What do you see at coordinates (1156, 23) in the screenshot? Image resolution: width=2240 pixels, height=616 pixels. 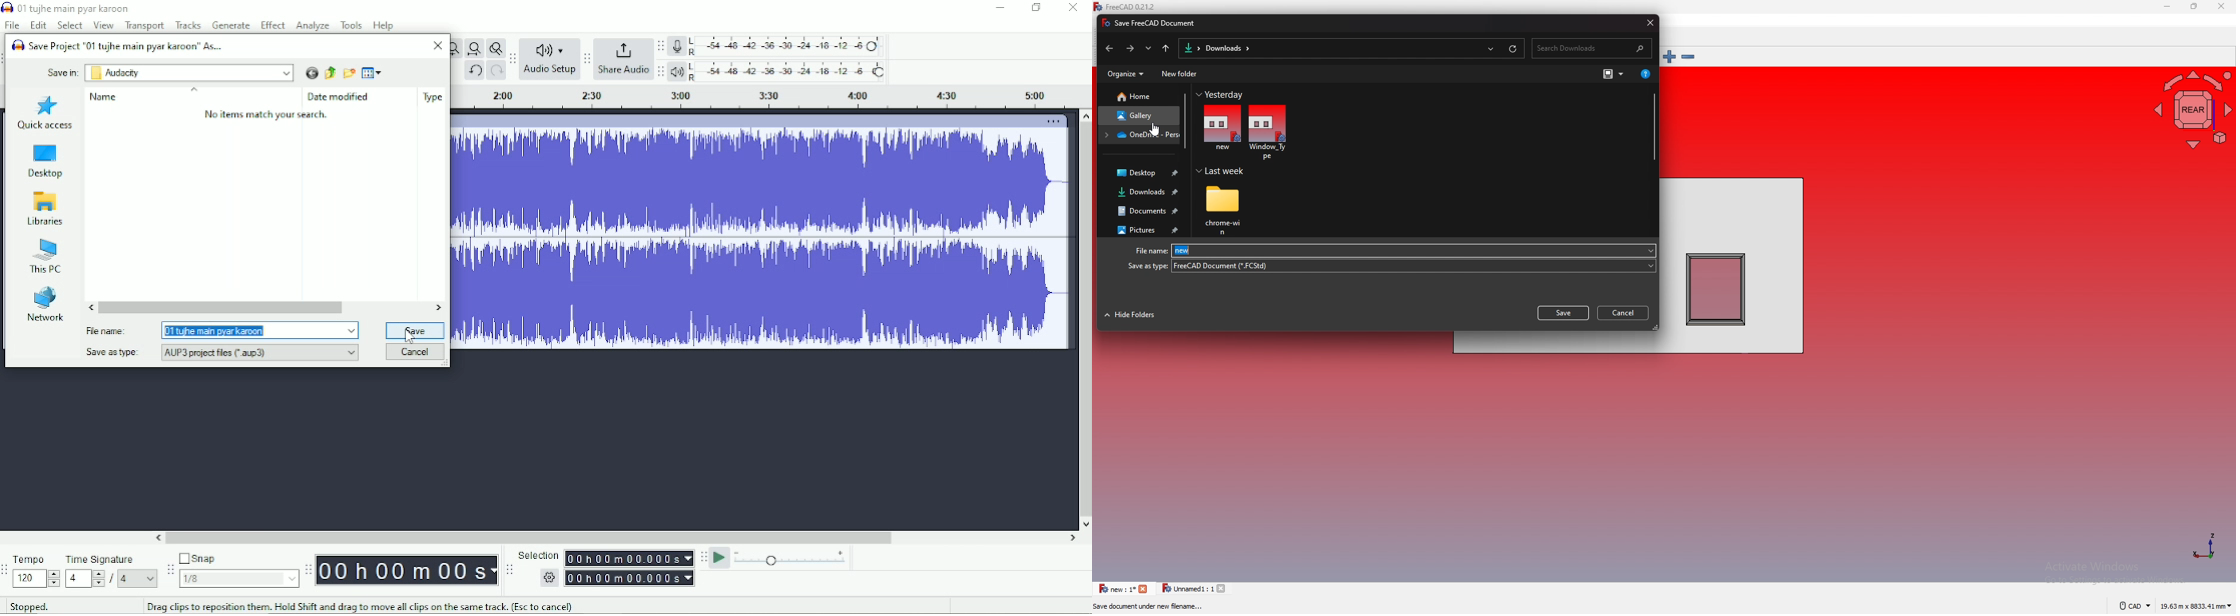 I see `Save FreeCAD Document` at bounding box center [1156, 23].